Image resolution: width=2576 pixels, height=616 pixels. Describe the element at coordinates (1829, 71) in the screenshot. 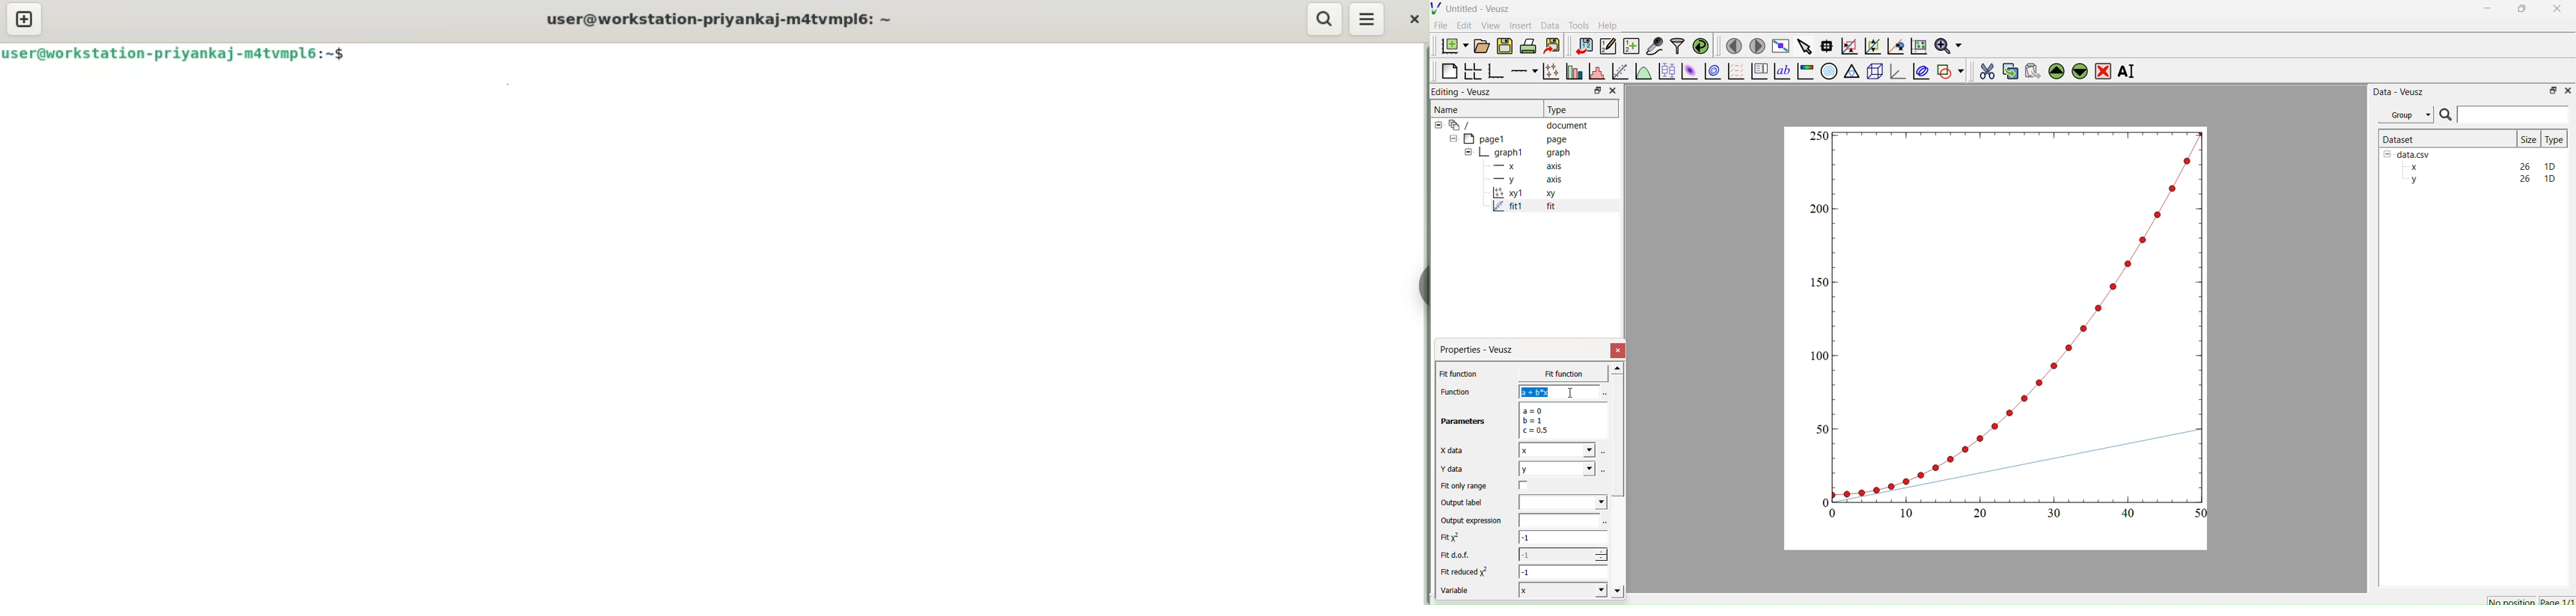

I see `Polar Graph` at that location.